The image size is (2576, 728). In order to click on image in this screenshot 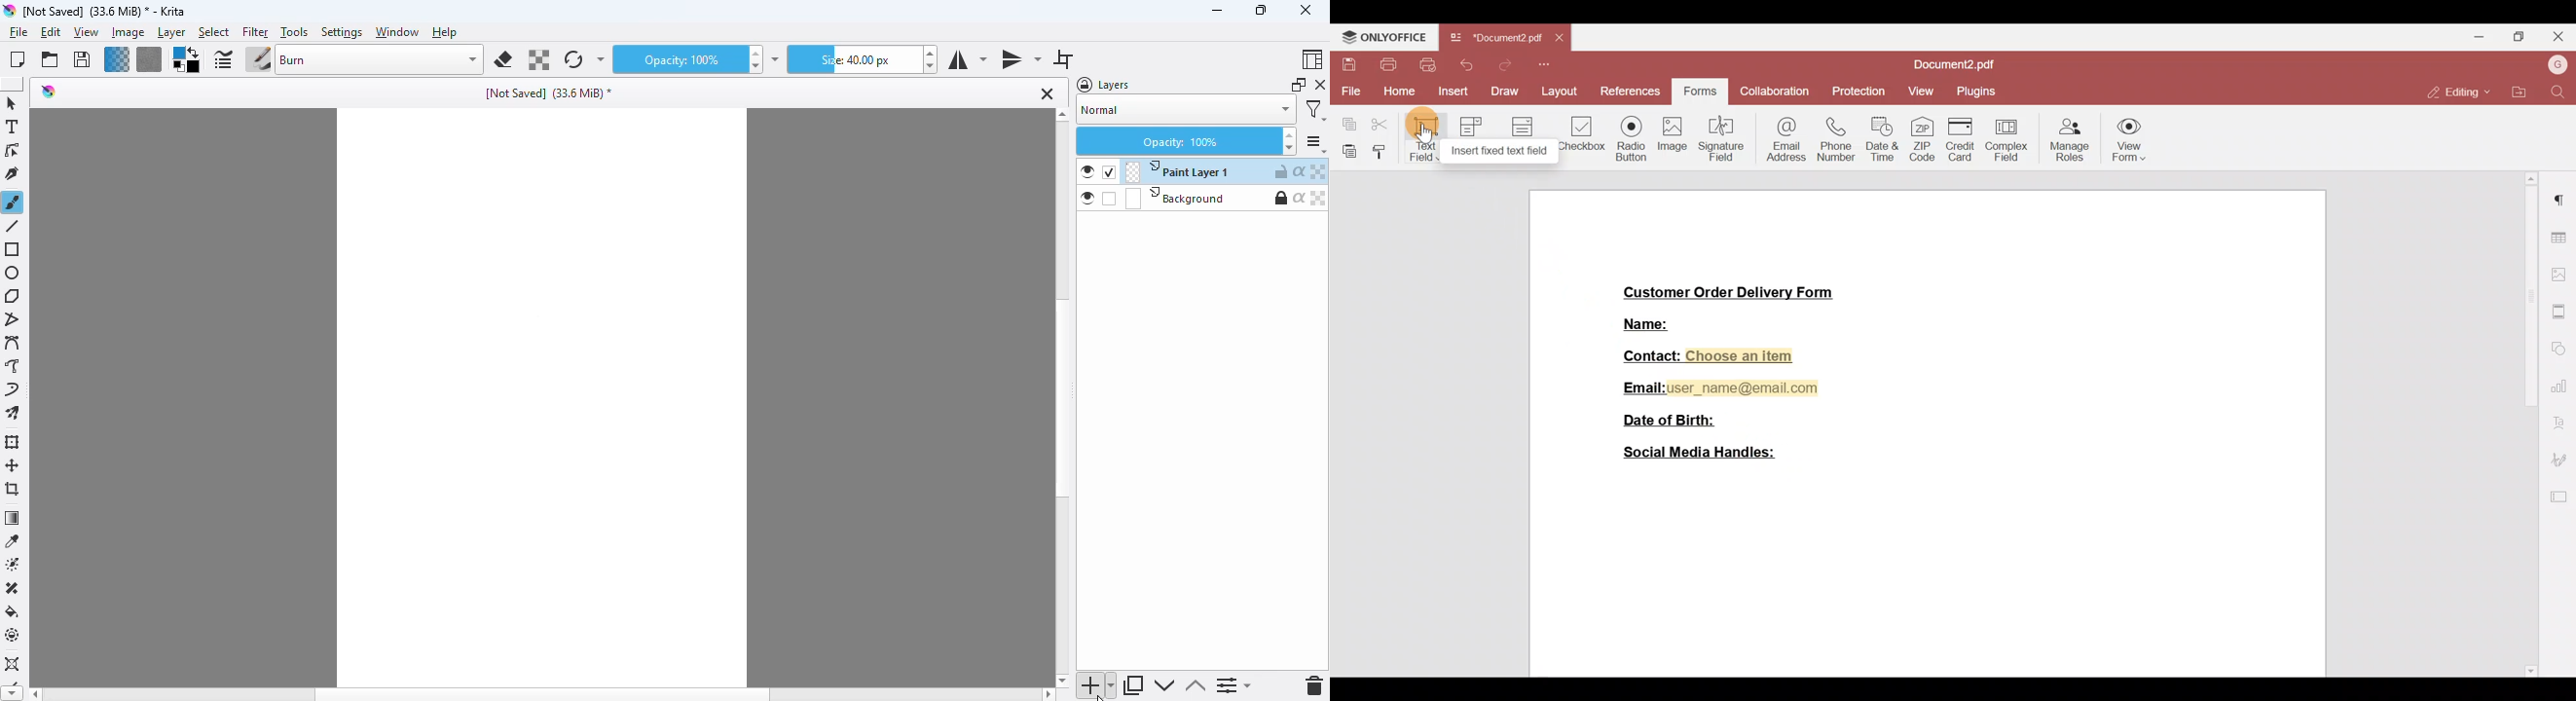, I will do `click(128, 32)`.